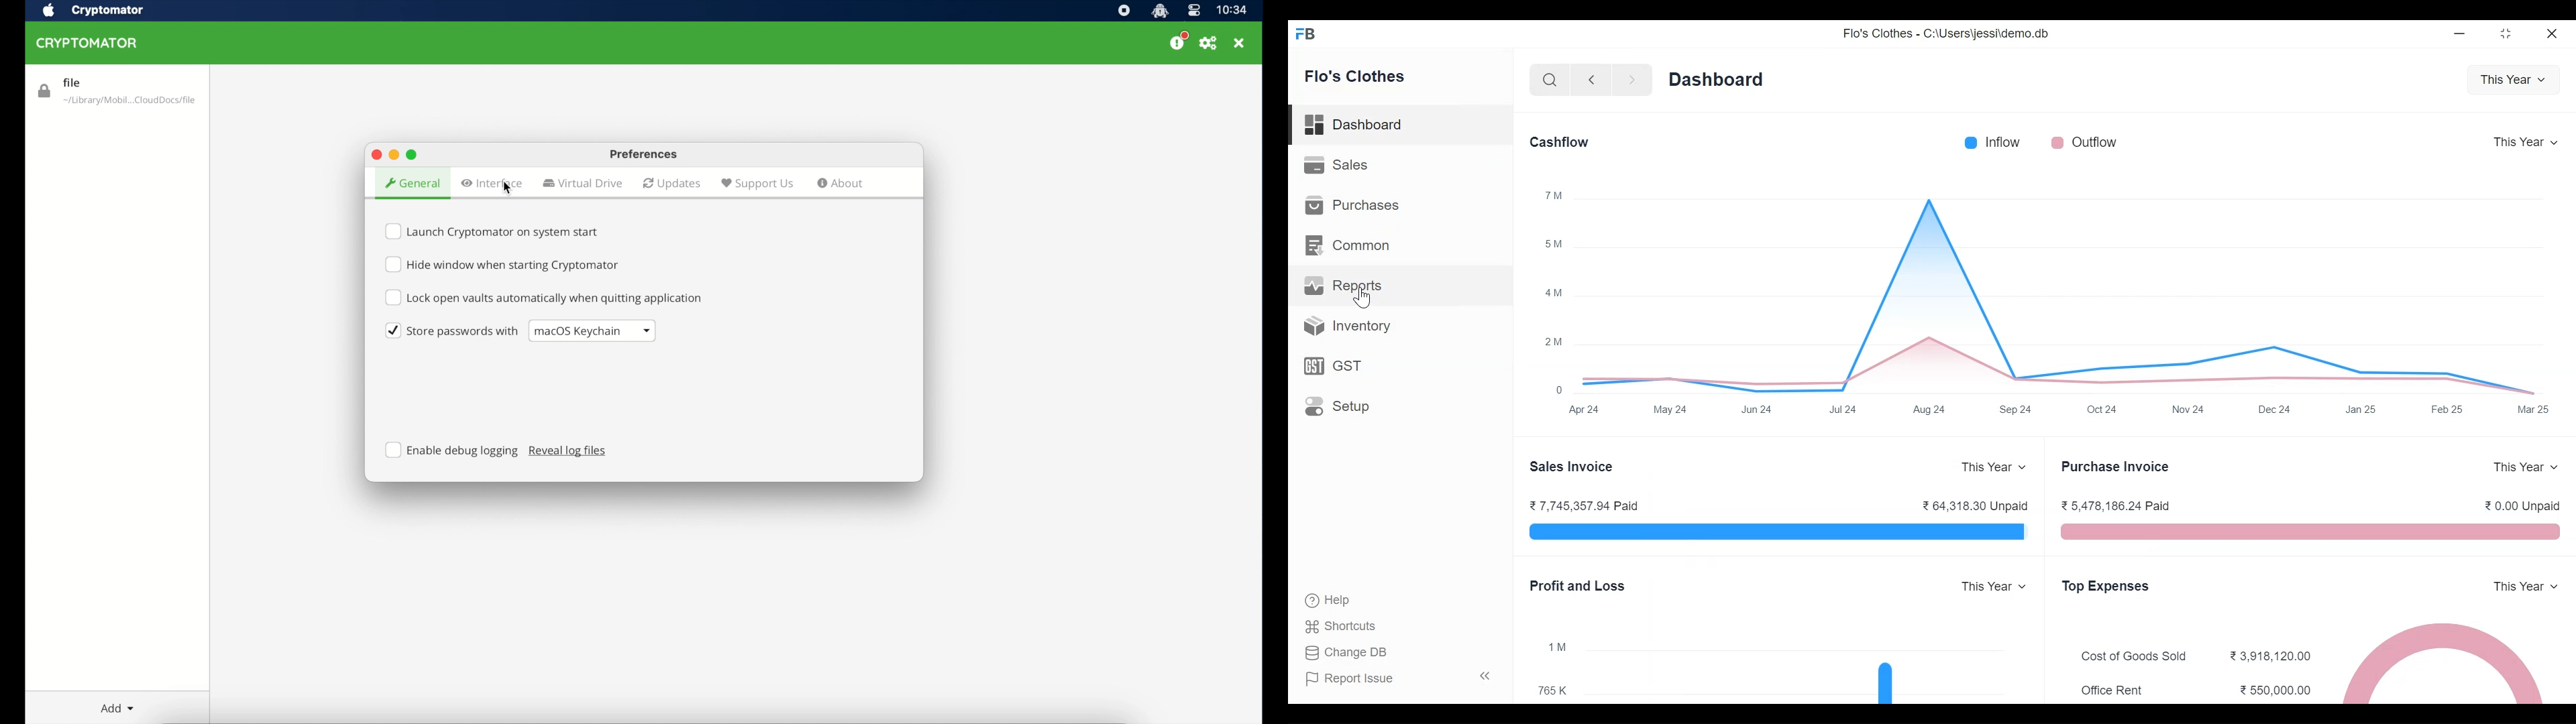 This screenshot has width=2576, height=728. Describe the element at coordinates (2312, 532) in the screenshot. I see `visual representation of paid over unpaid amount ` at that location.